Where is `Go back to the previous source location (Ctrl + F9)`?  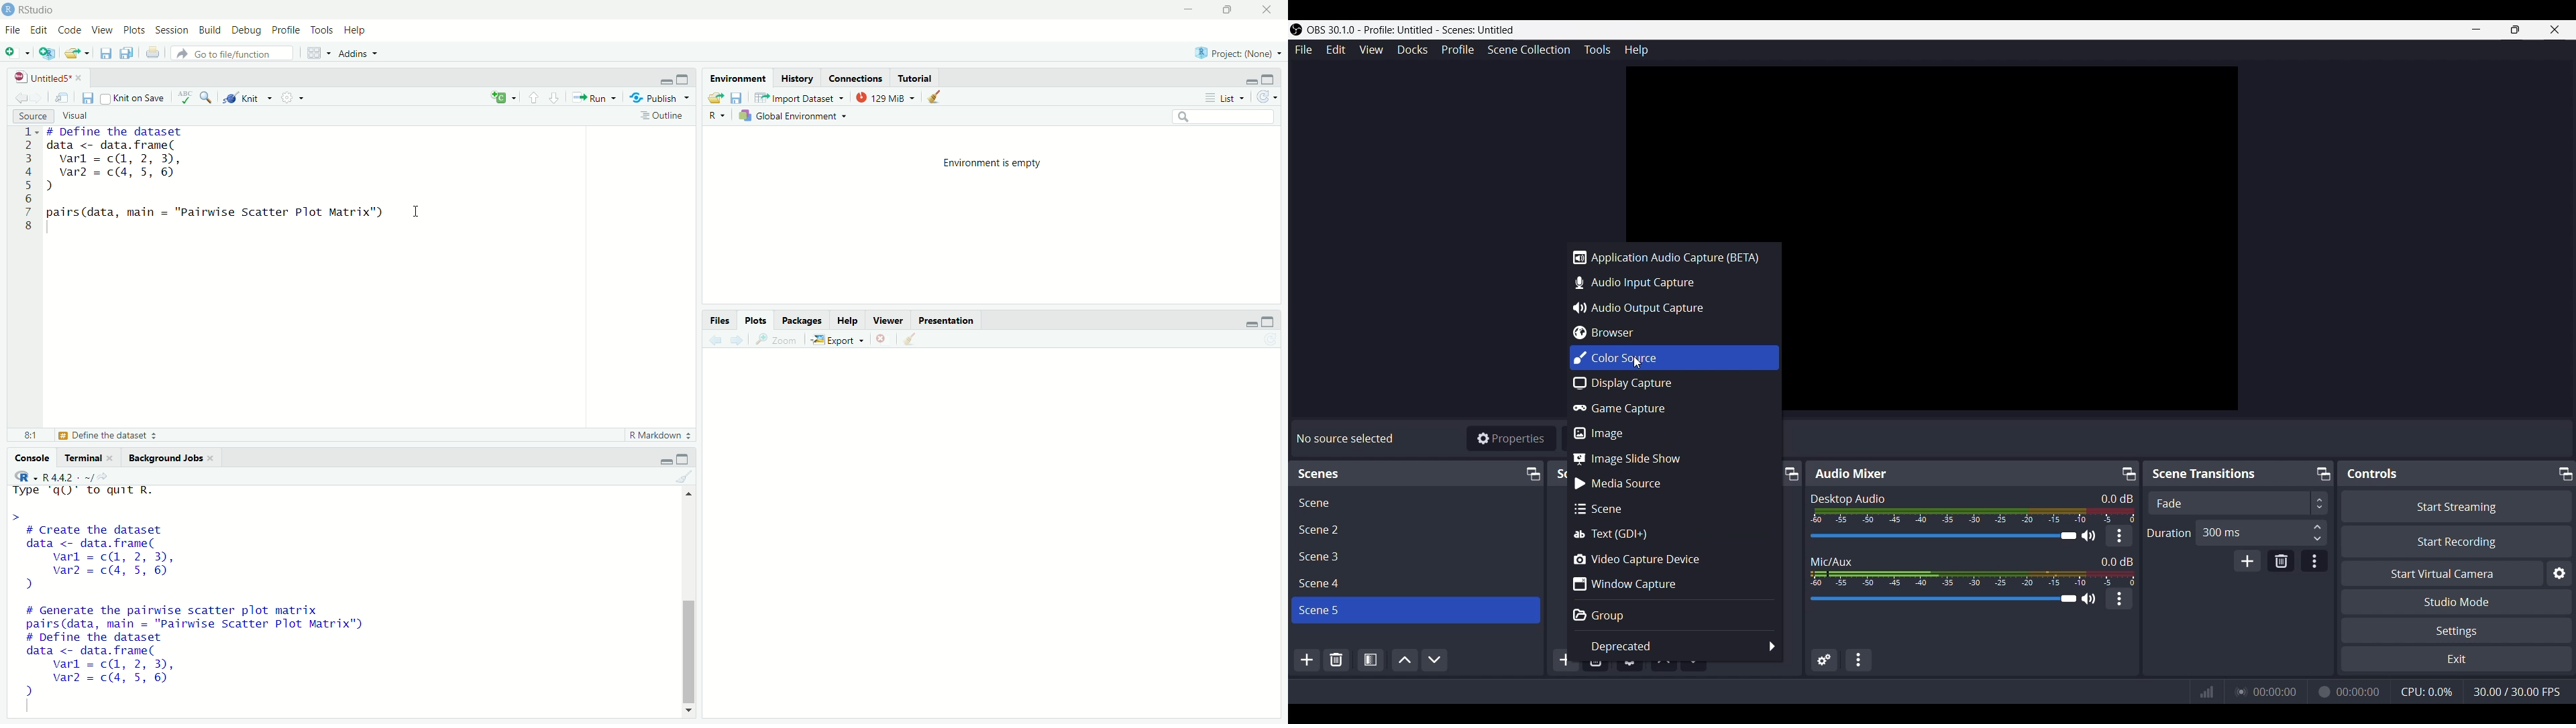 Go back to the previous source location (Ctrl + F9) is located at coordinates (712, 339).